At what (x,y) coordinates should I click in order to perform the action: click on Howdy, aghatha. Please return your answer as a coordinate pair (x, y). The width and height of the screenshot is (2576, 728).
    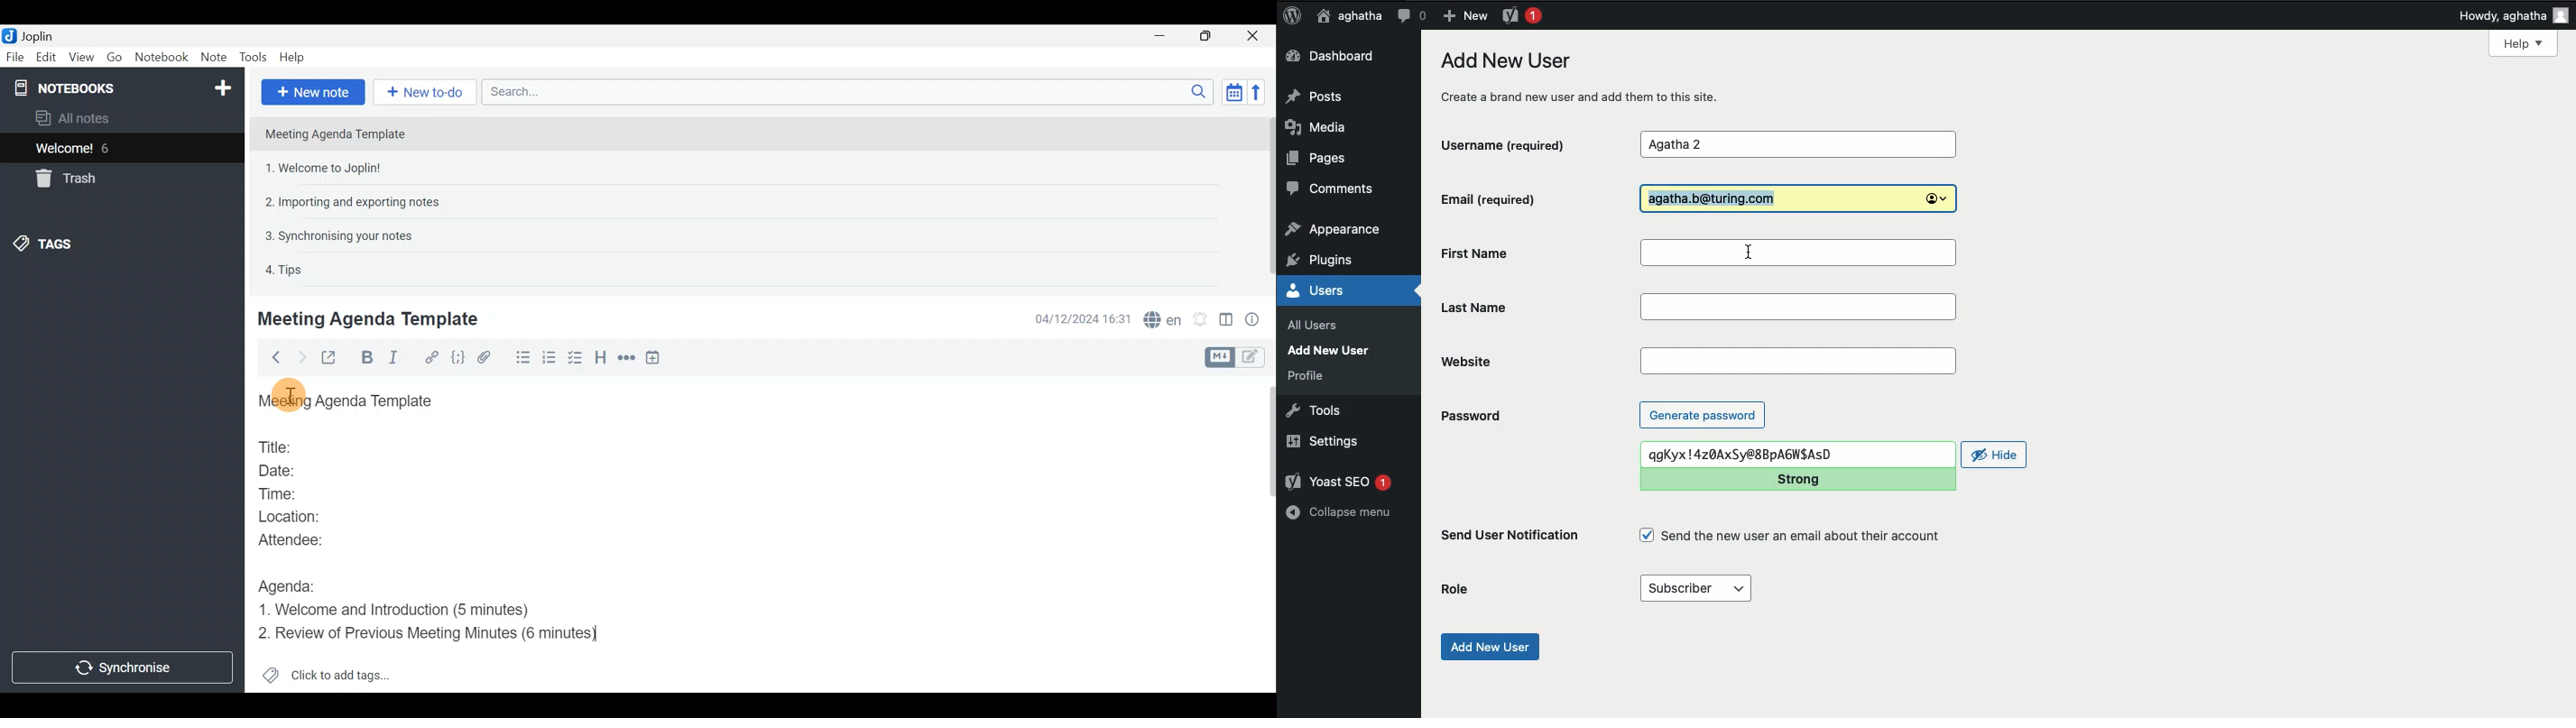
    Looking at the image, I should click on (2514, 15).